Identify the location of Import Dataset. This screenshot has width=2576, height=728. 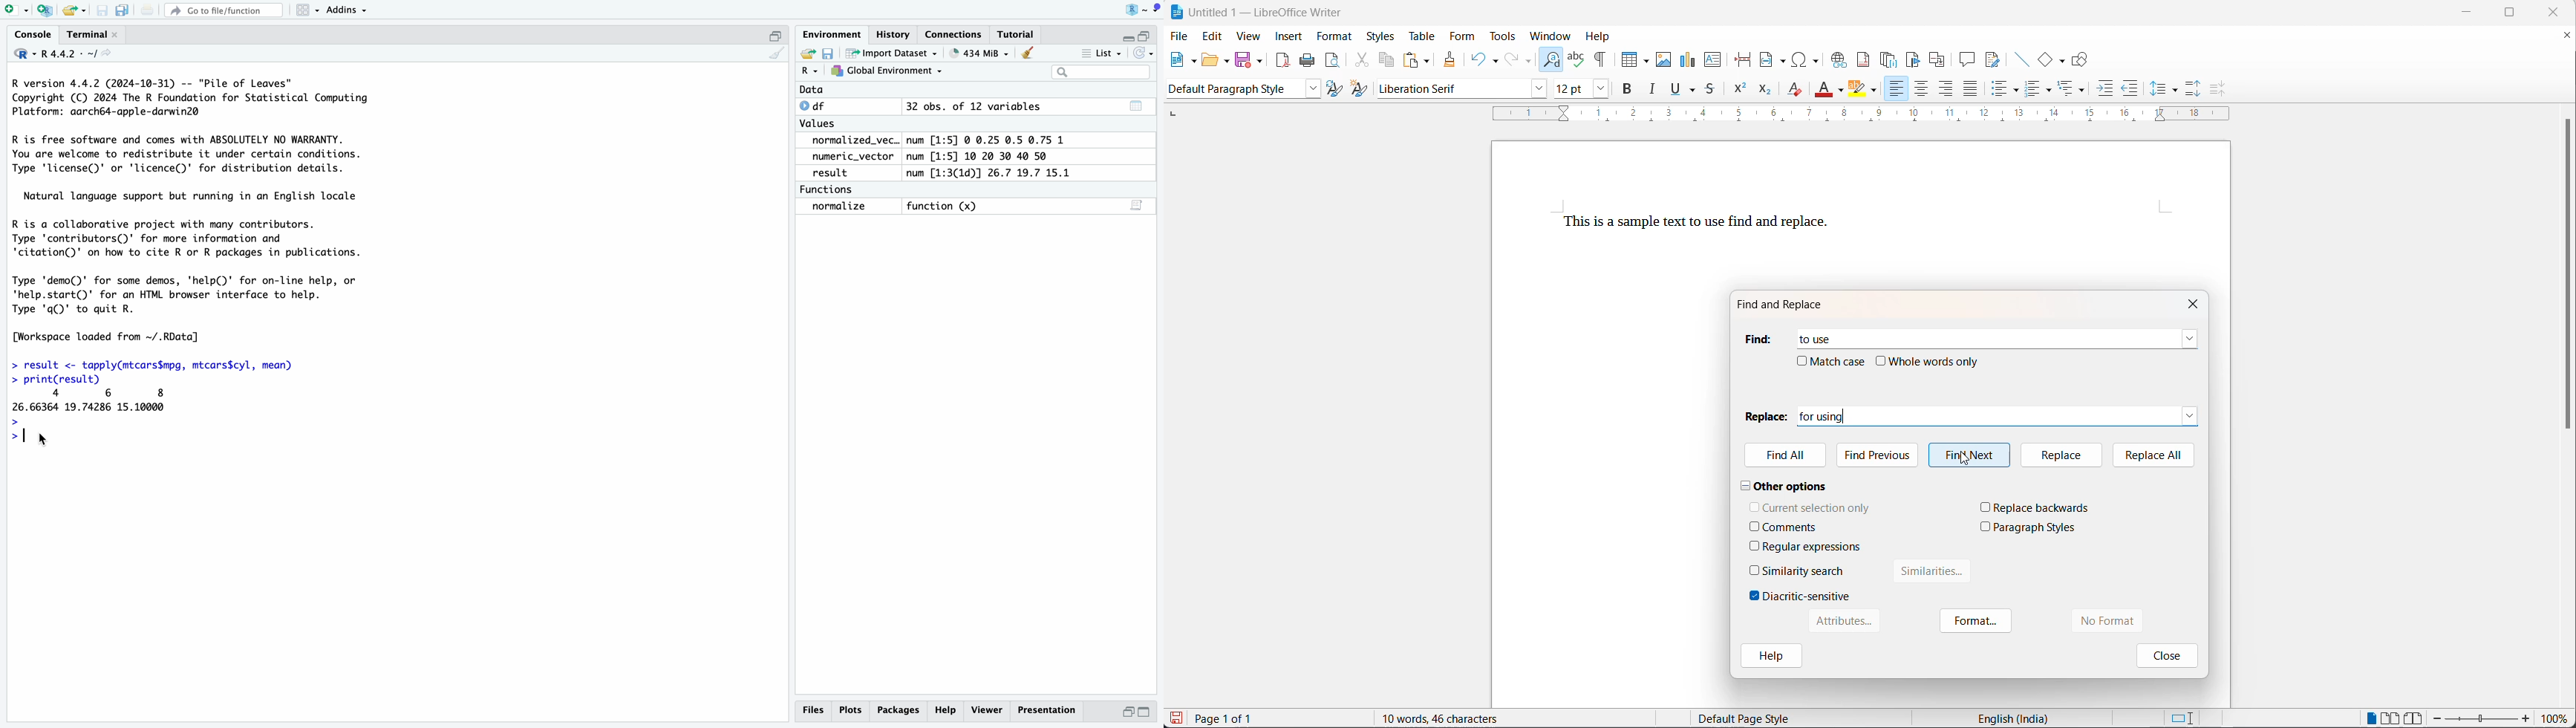
(891, 53).